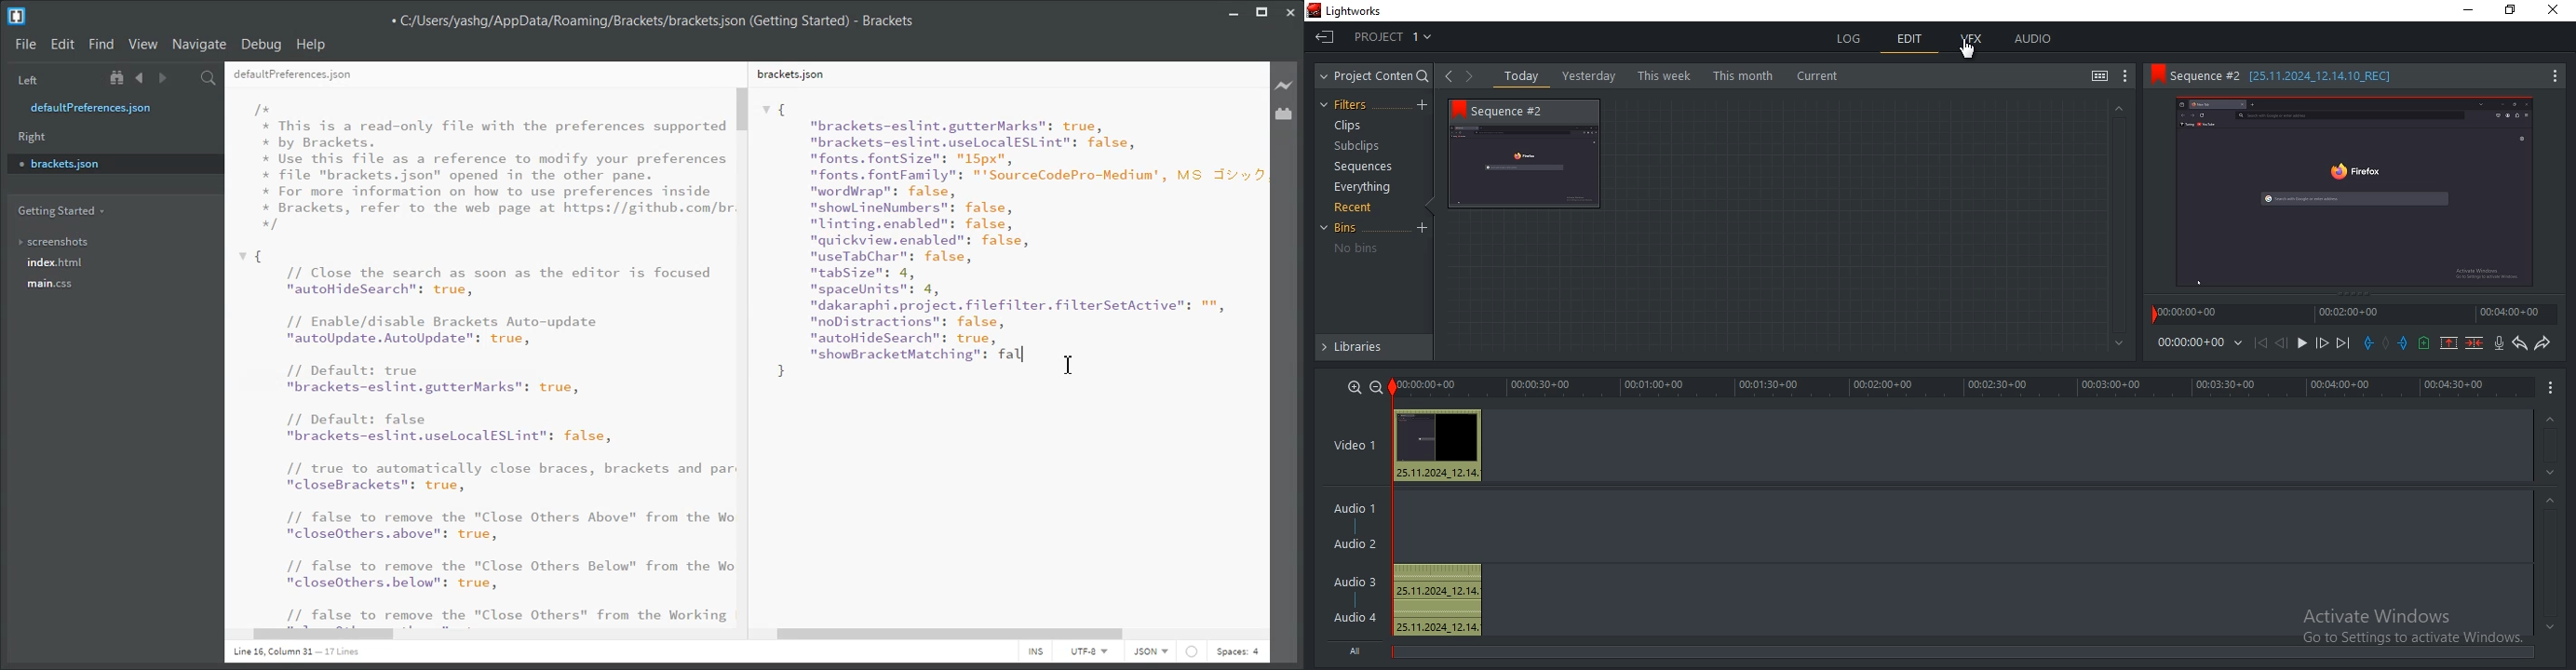  Describe the element at coordinates (1396, 36) in the screenshot. I see `Show: Project 1` at that location.